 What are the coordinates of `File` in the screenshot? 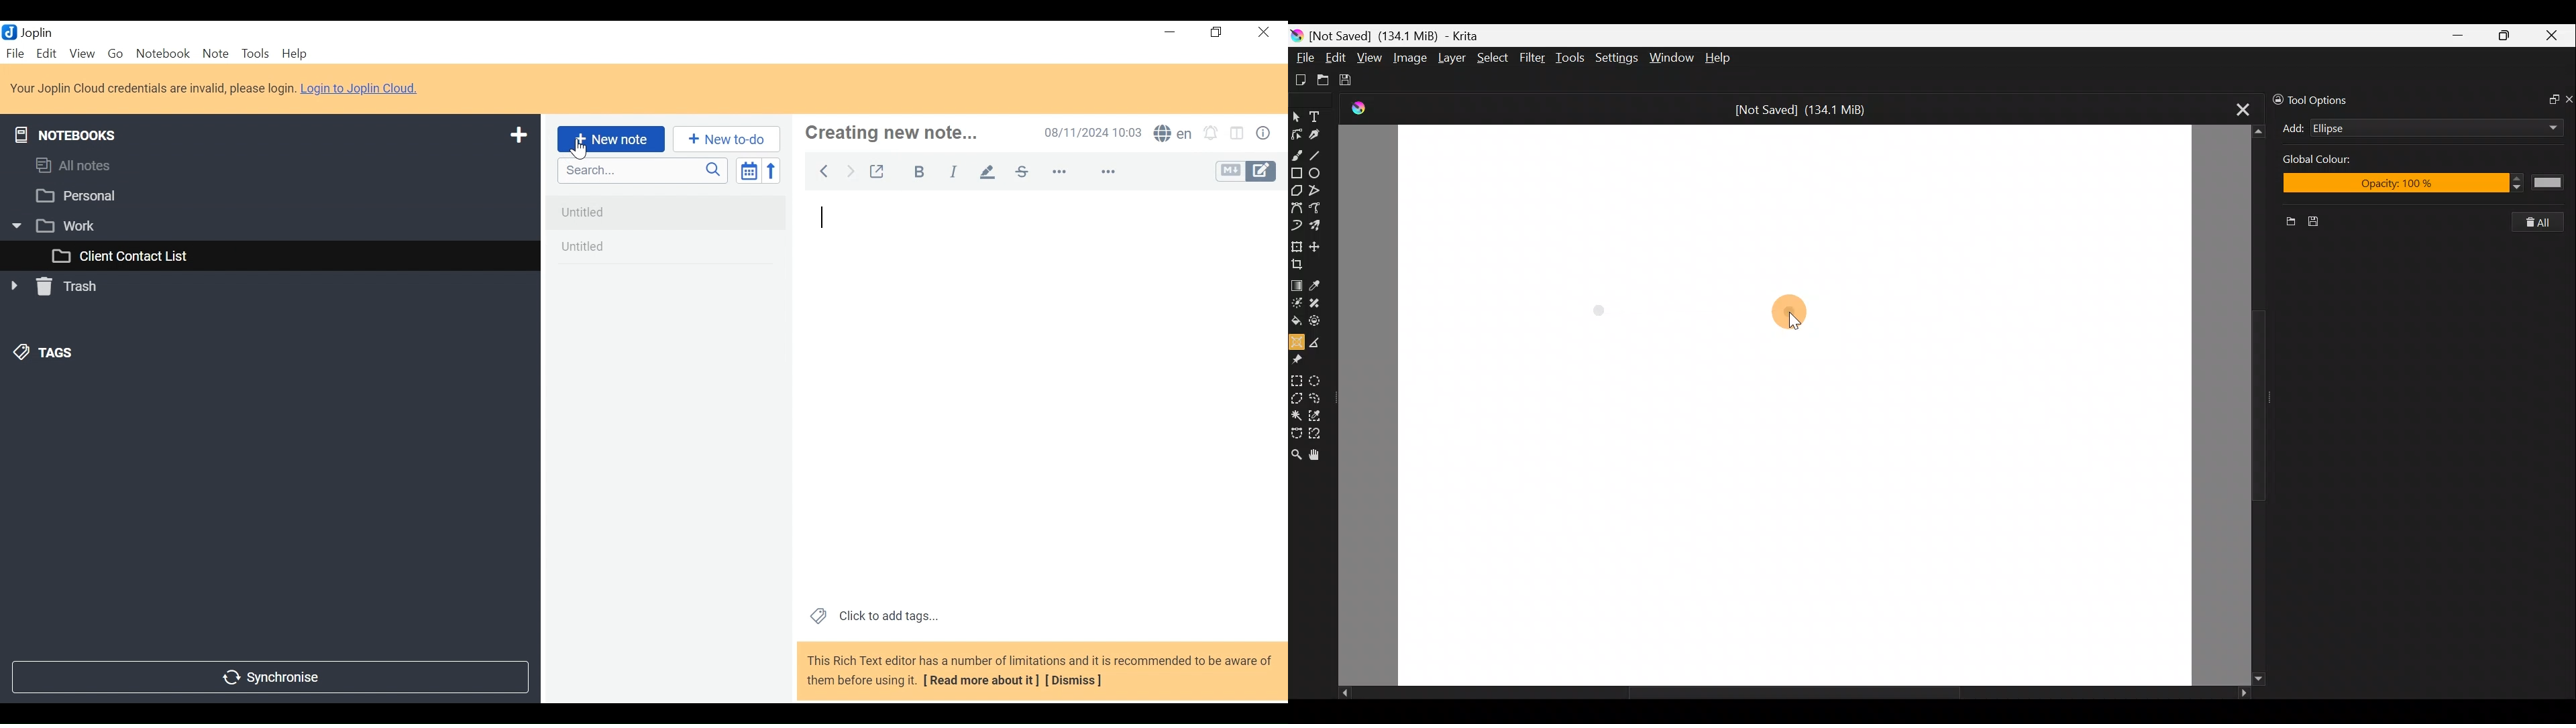 It's located at (1303, 54).